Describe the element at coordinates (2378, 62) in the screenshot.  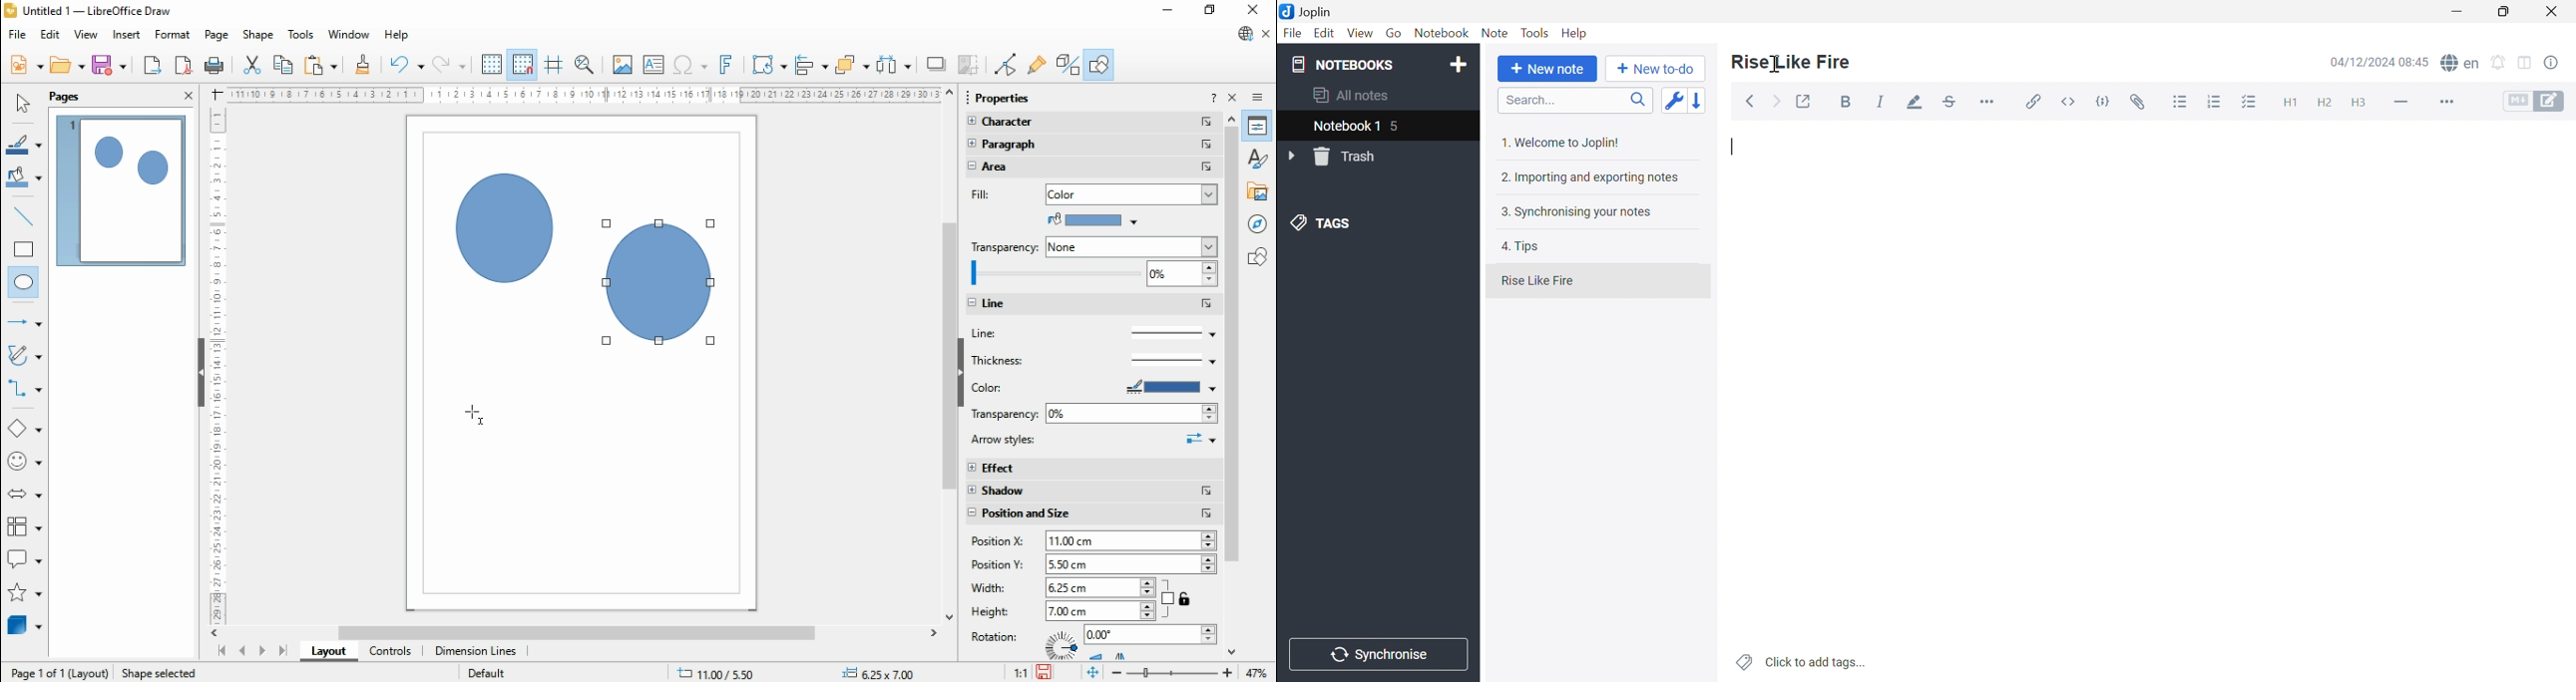
I see `04/12/2024 08:44` at that location.